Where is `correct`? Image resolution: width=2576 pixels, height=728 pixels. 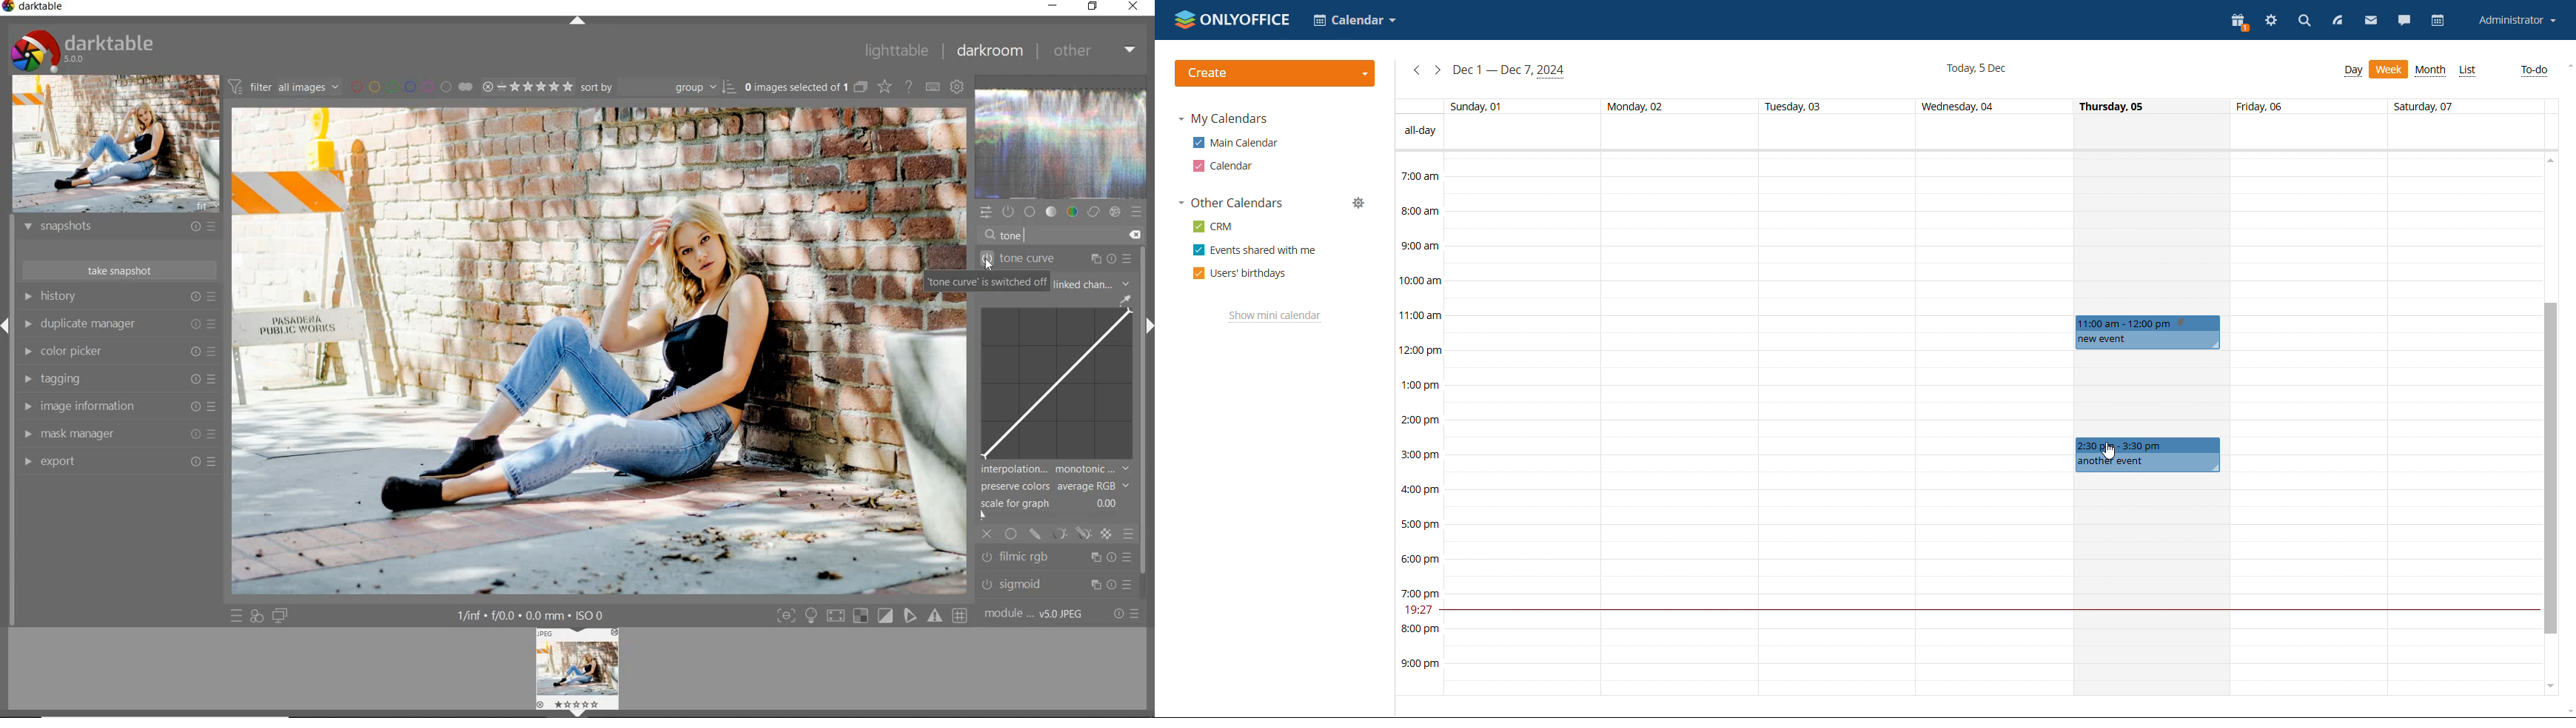 correct is located at coordinates (1094, 213).